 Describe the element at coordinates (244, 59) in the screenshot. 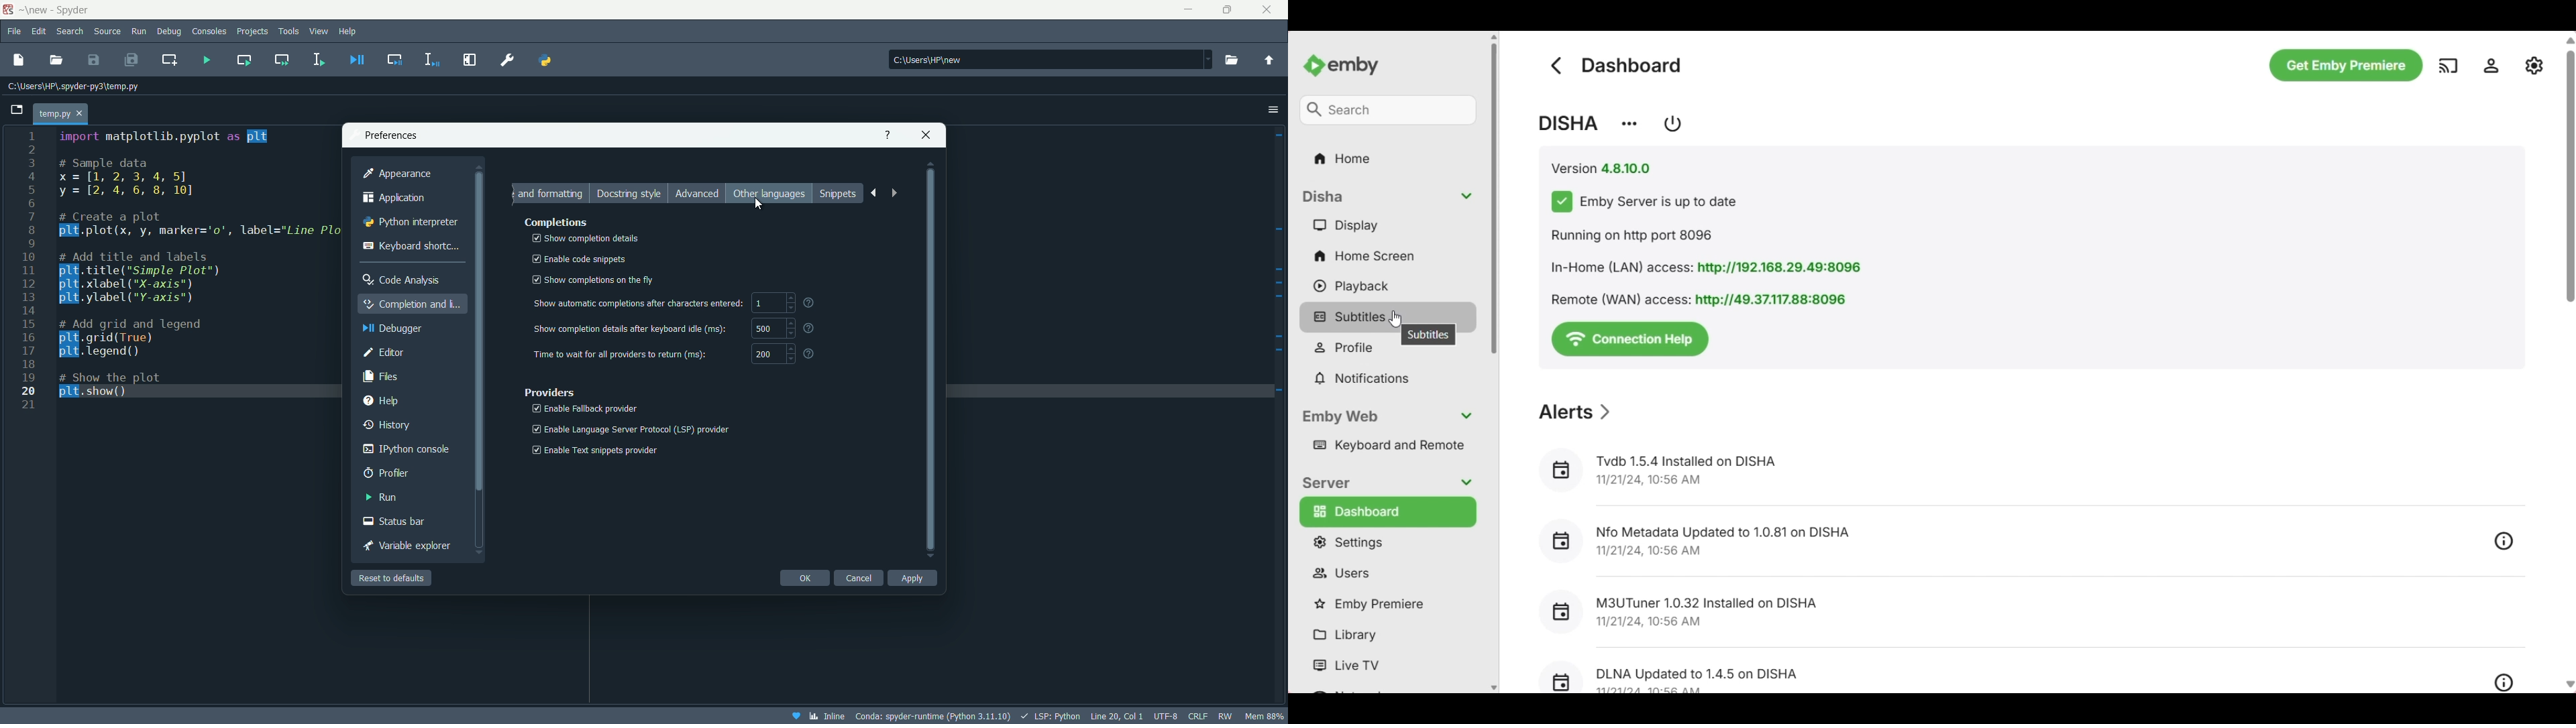

I see `run current cell` at that location.